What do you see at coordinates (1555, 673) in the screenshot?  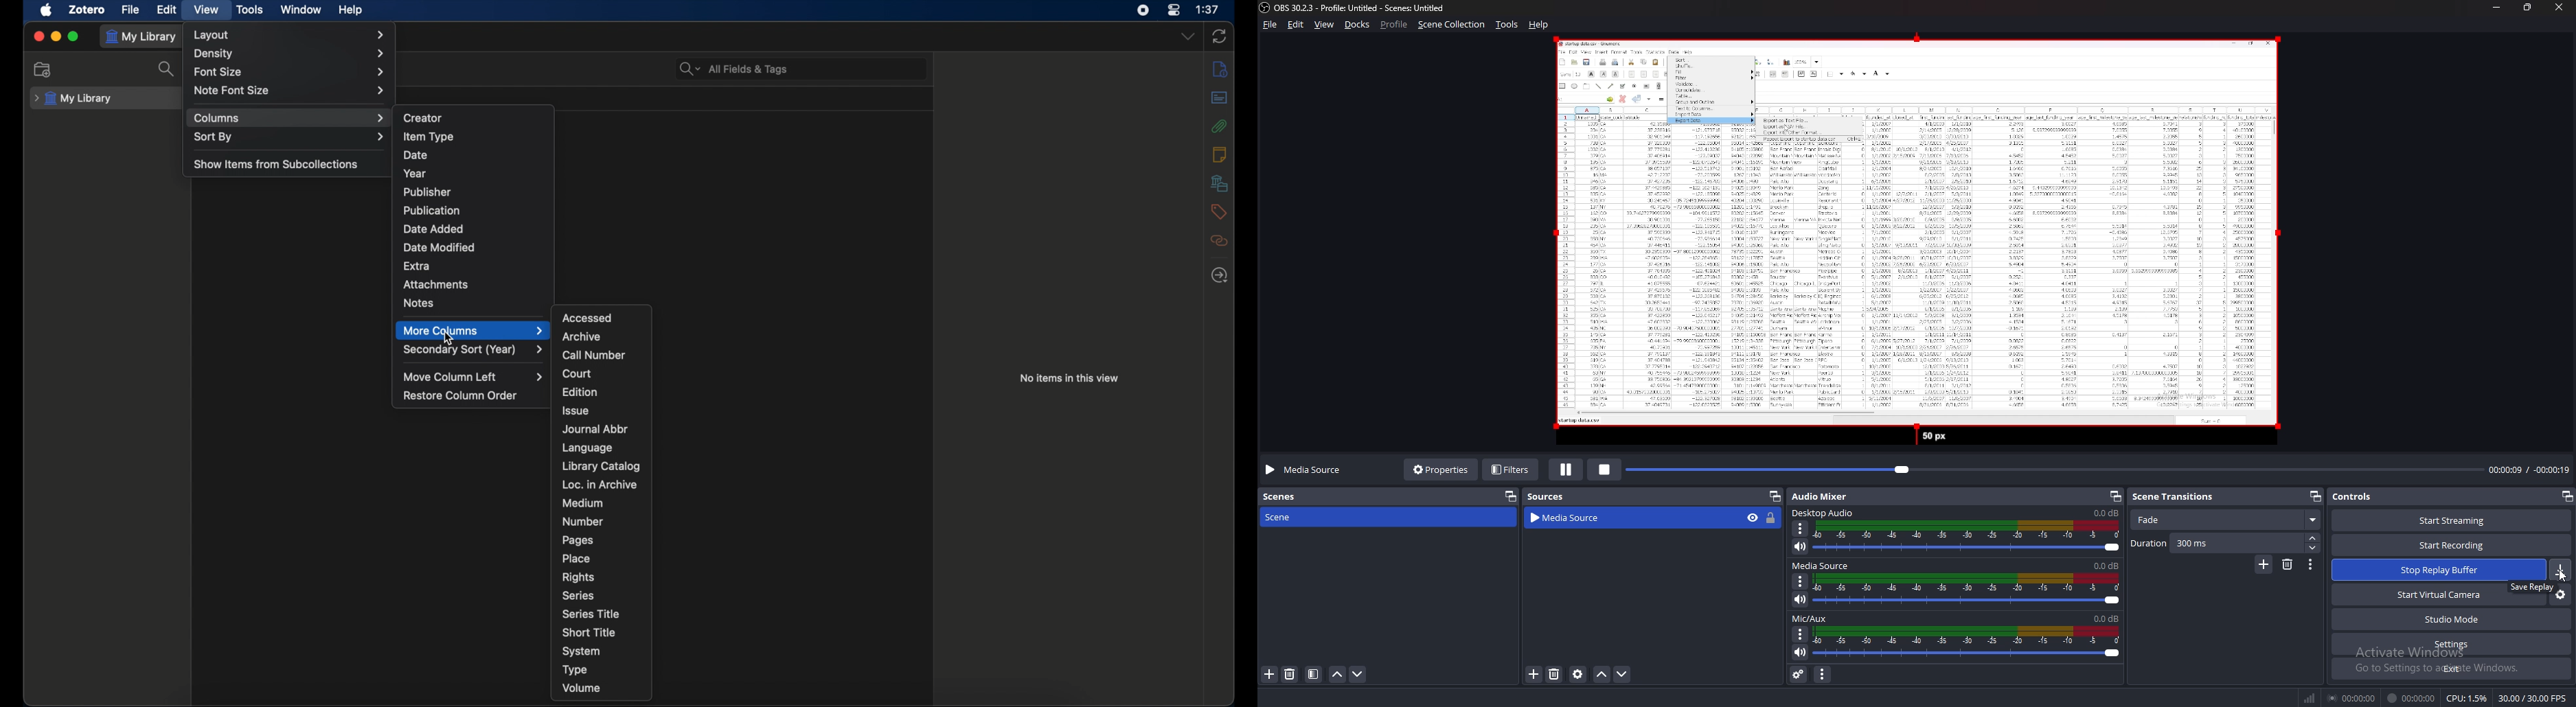 I see `delete source` at bounding box center [1555, 673].